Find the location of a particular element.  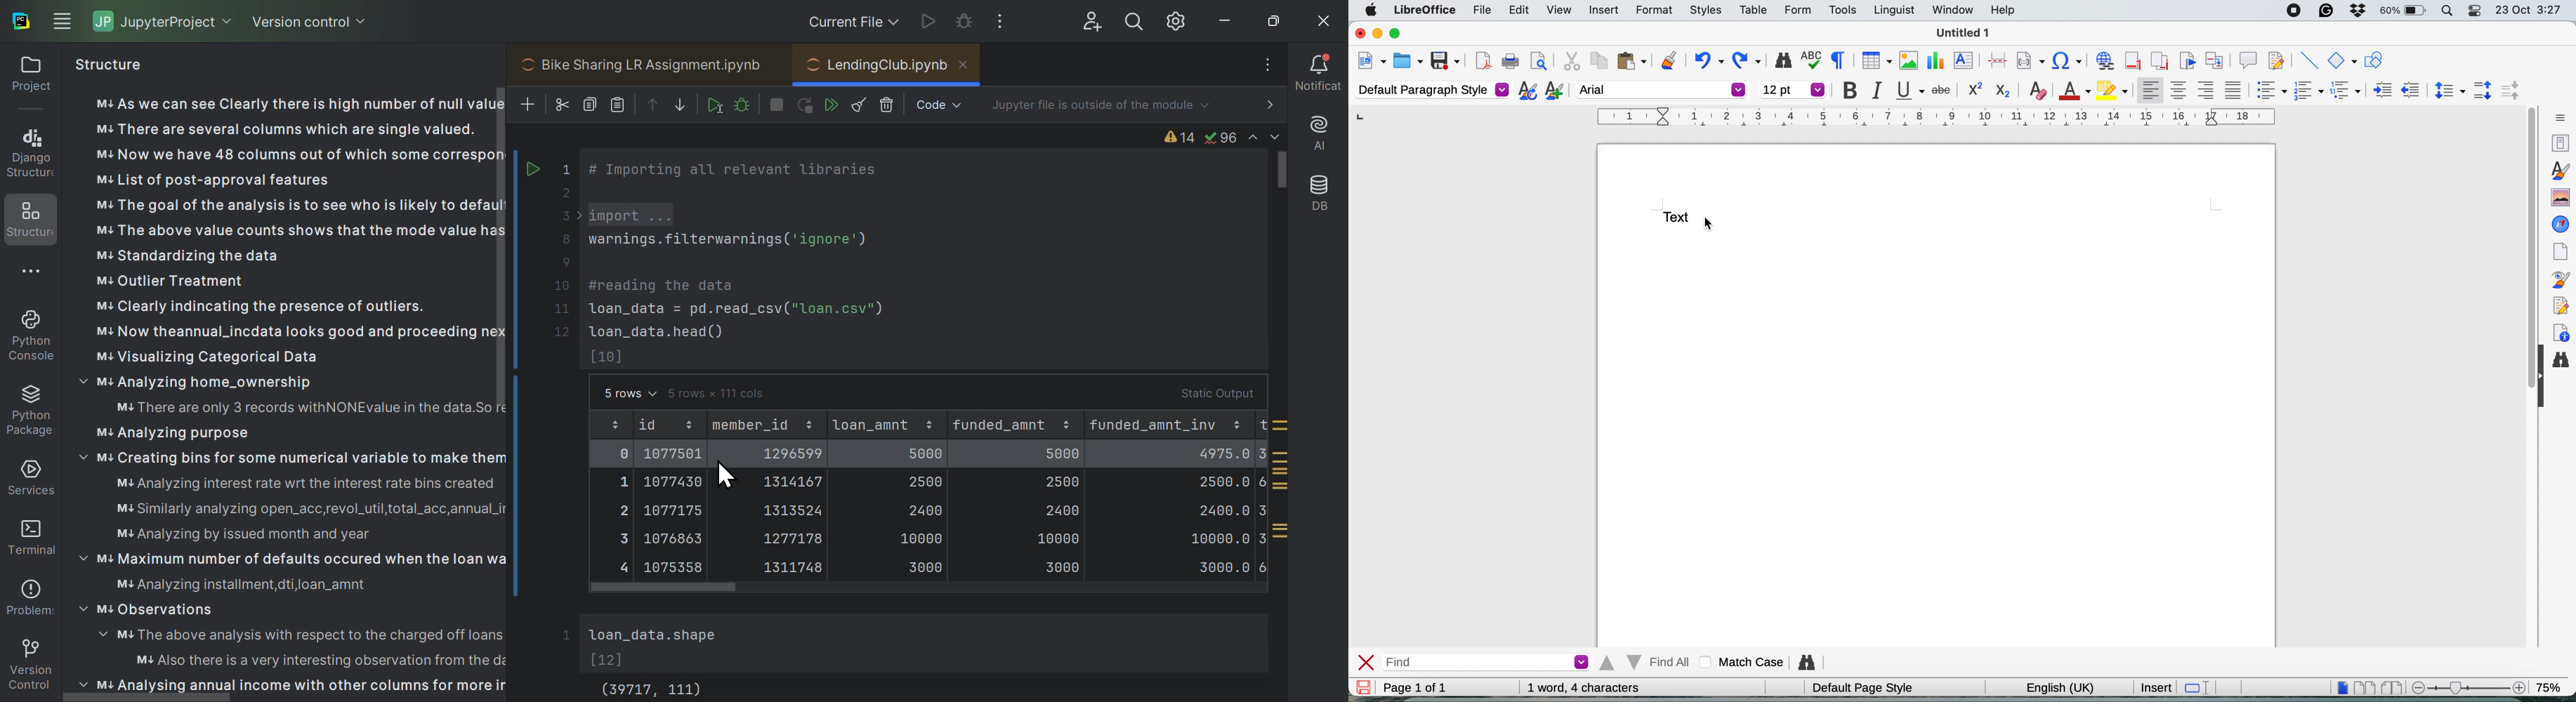

form is located at coordinates (1796, 10).